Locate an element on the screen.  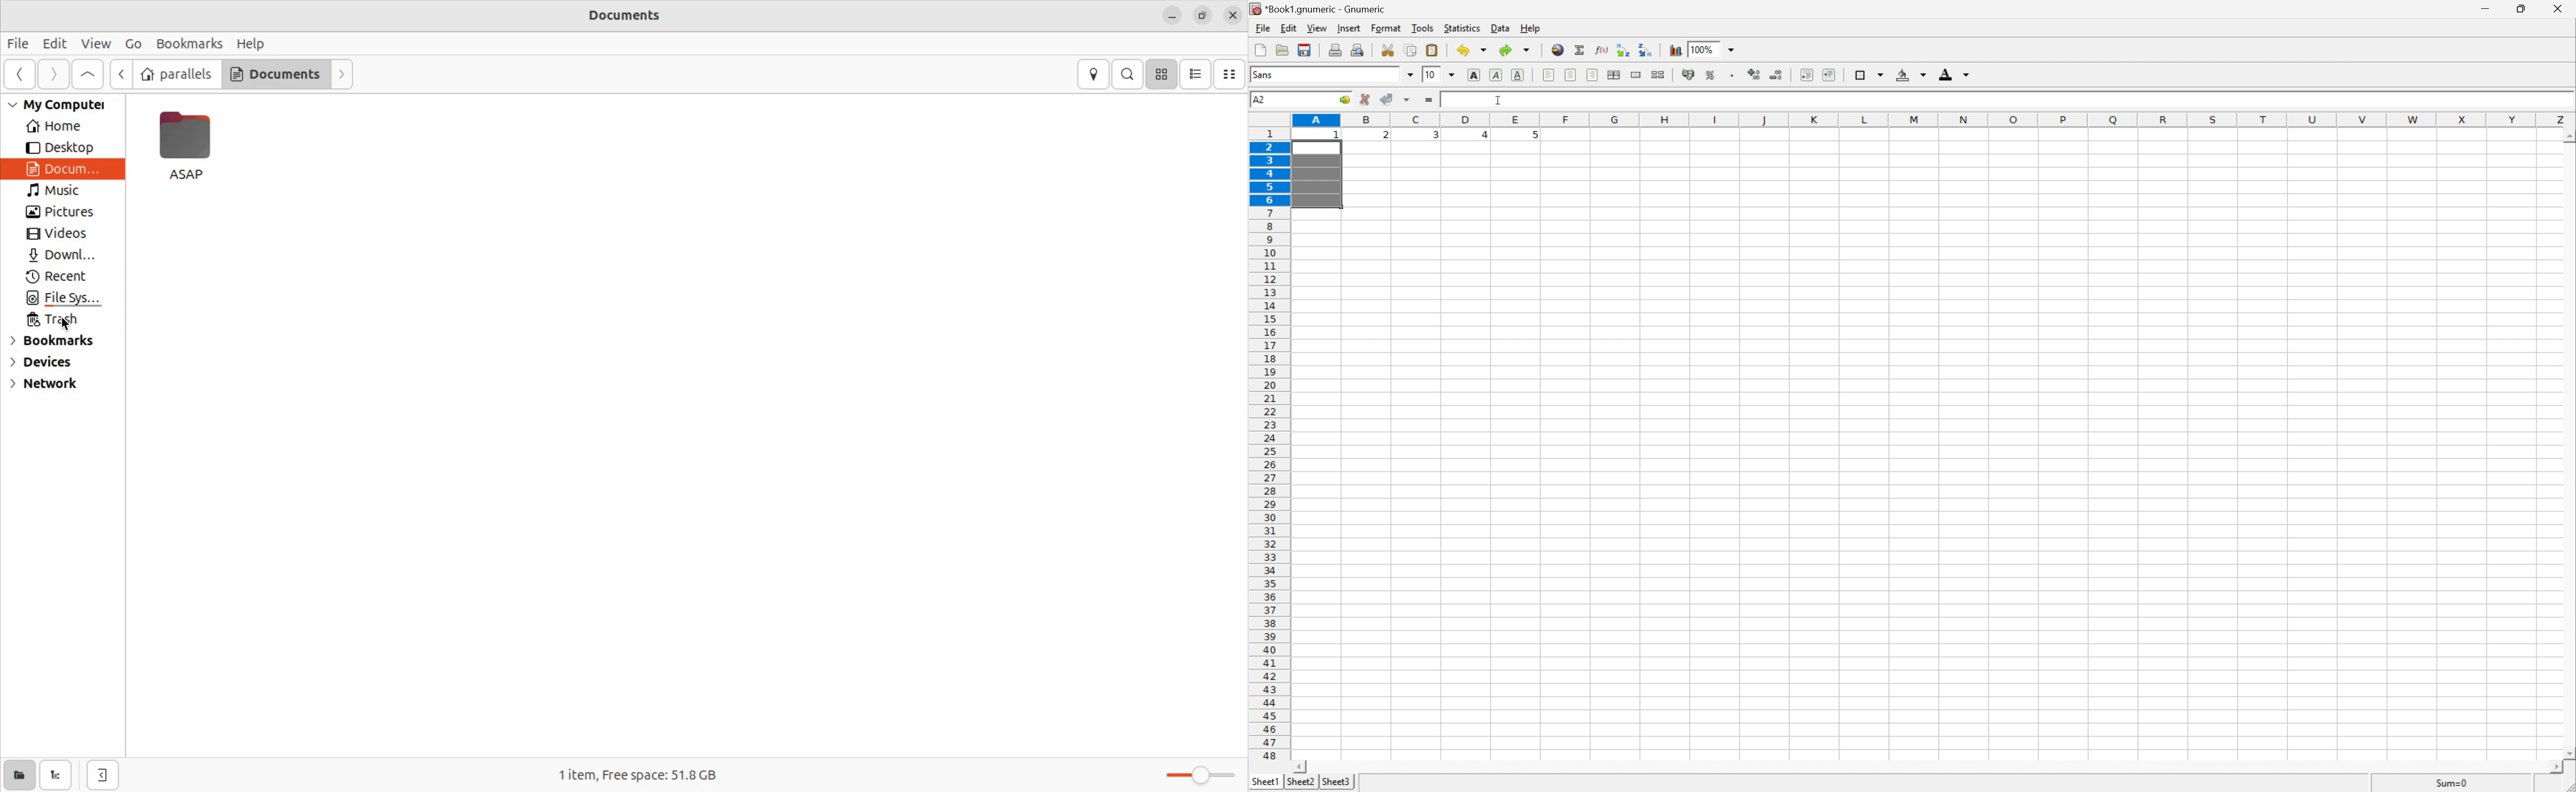
format selection as accounting is located at coordinates (1687, 75).